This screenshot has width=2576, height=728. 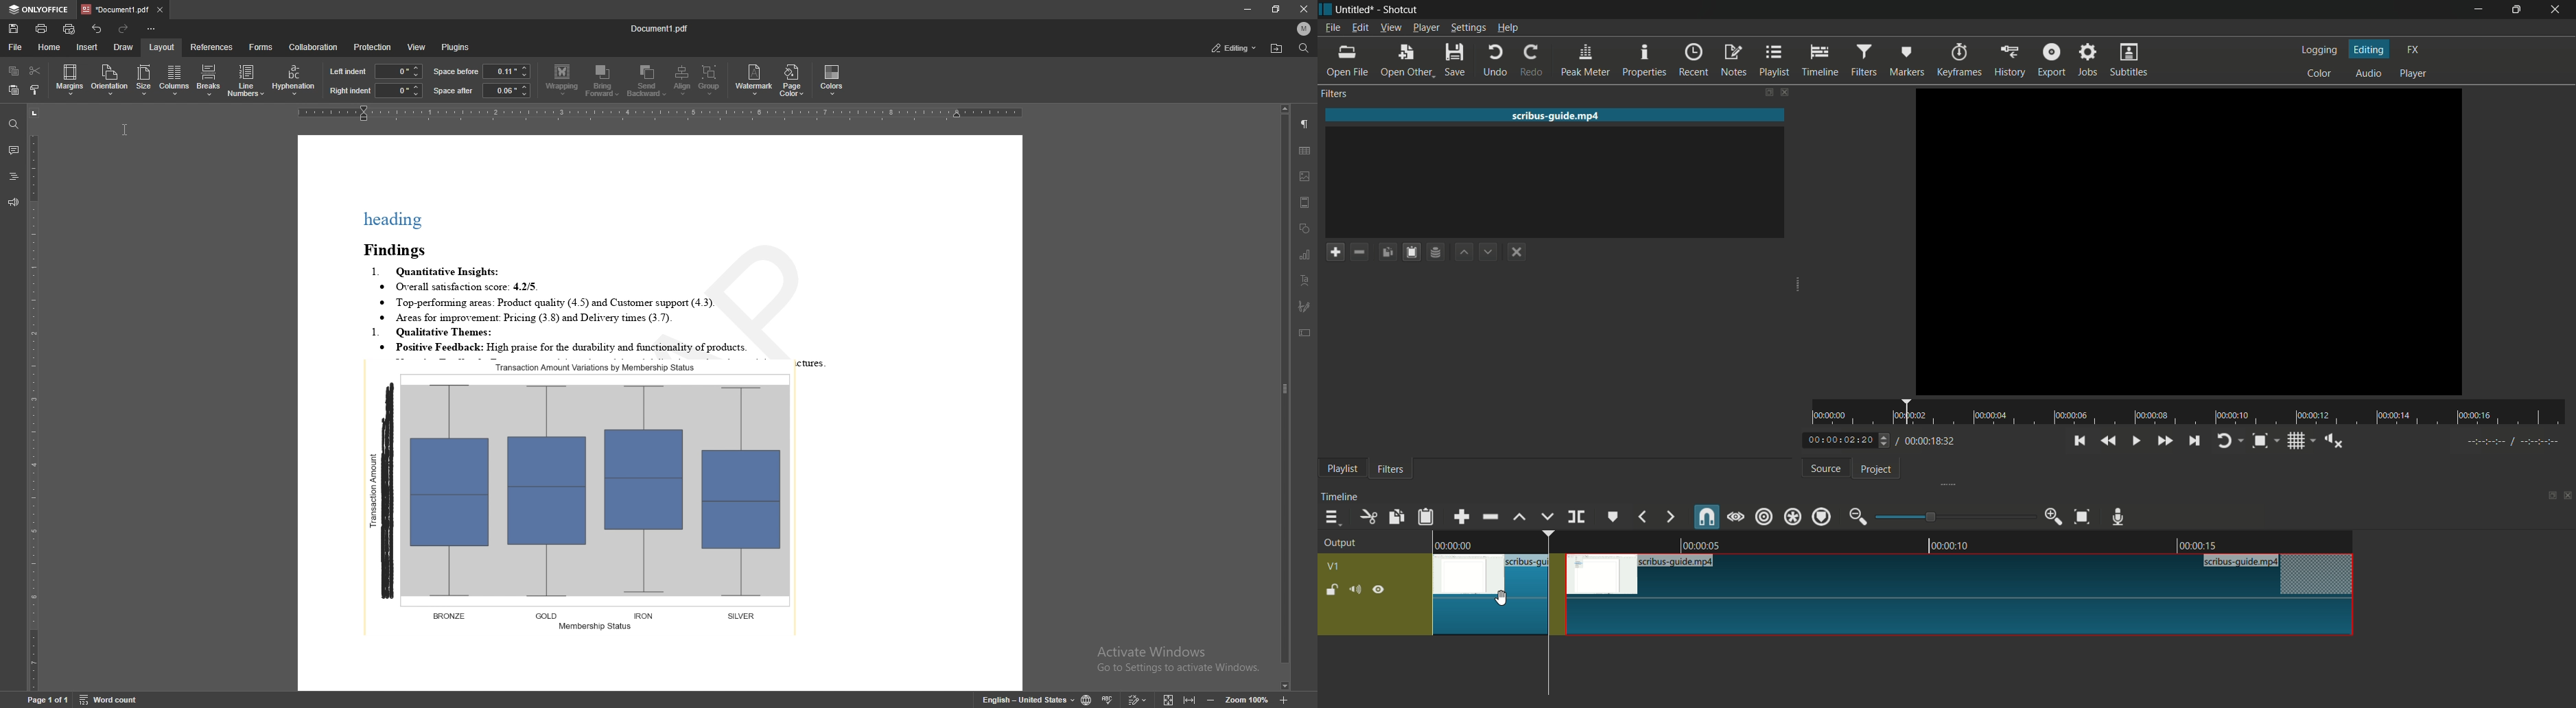 What do you see at coordinates (562, 80) in the screenshot?
I see `wrapping` at bounding box center [562, 80].